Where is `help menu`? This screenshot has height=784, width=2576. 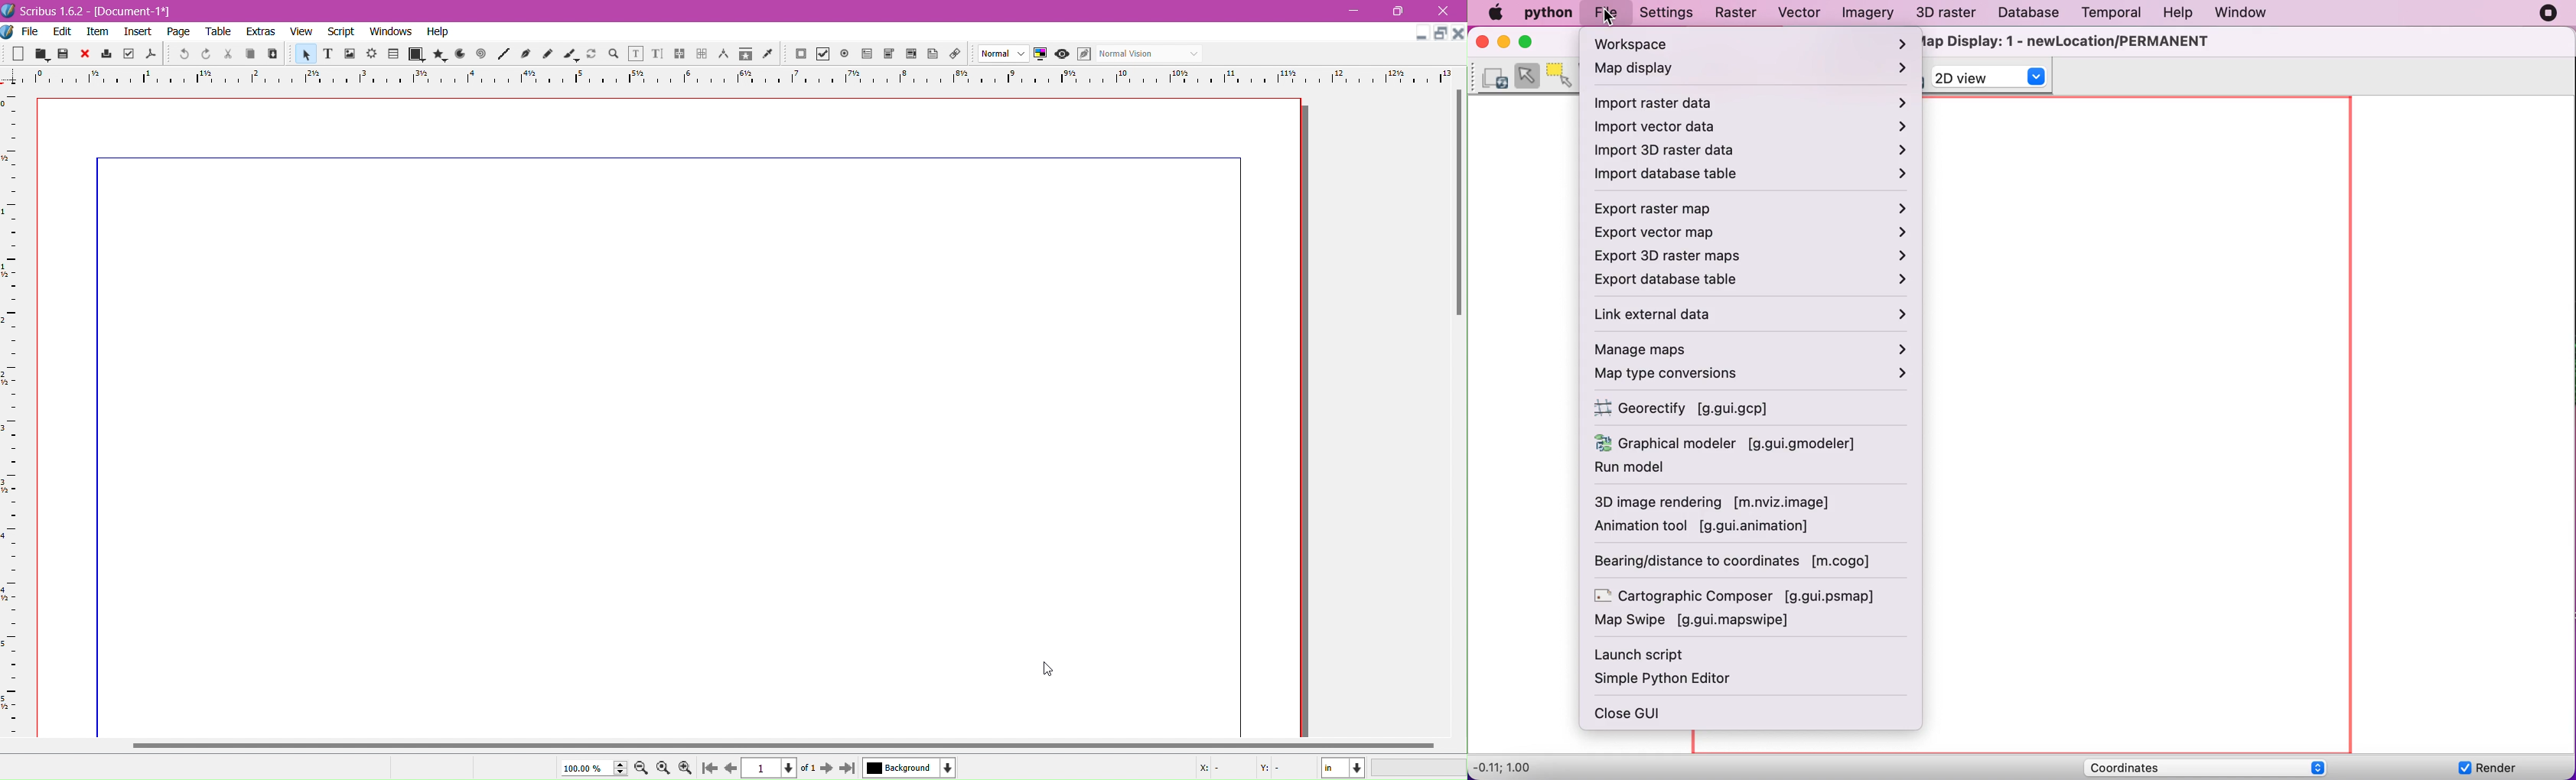
help menu is located at coordinates (438, 32).